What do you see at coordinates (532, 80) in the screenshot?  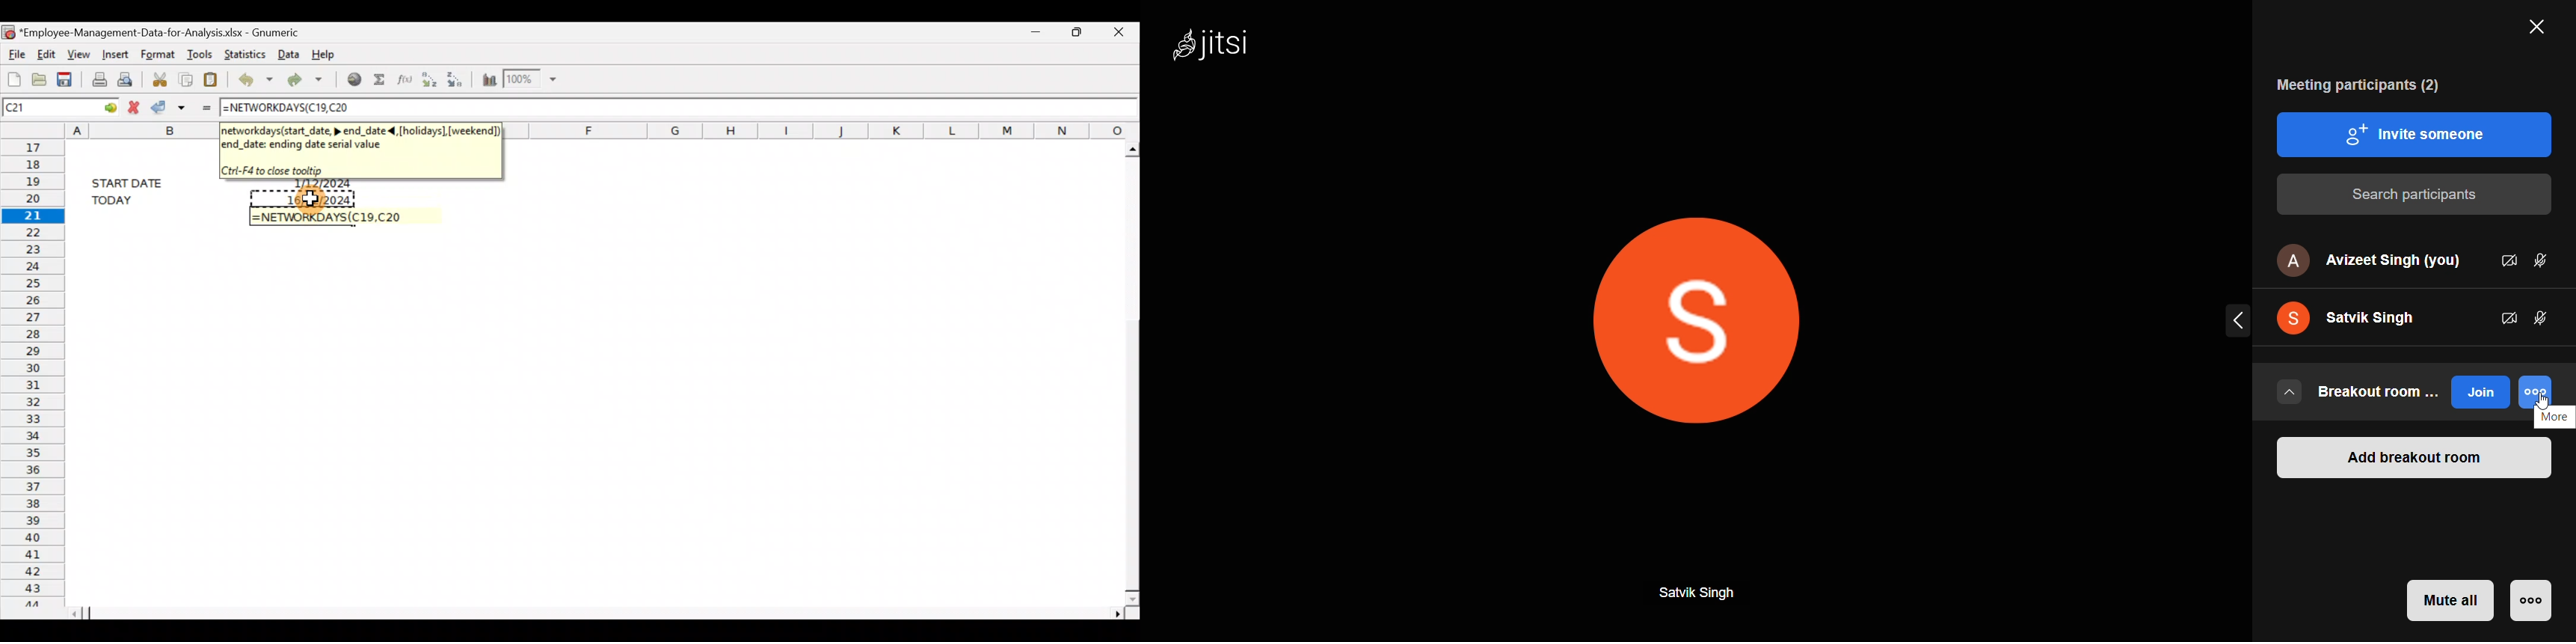 I see `Zoom` at bounding box center [532, 80].